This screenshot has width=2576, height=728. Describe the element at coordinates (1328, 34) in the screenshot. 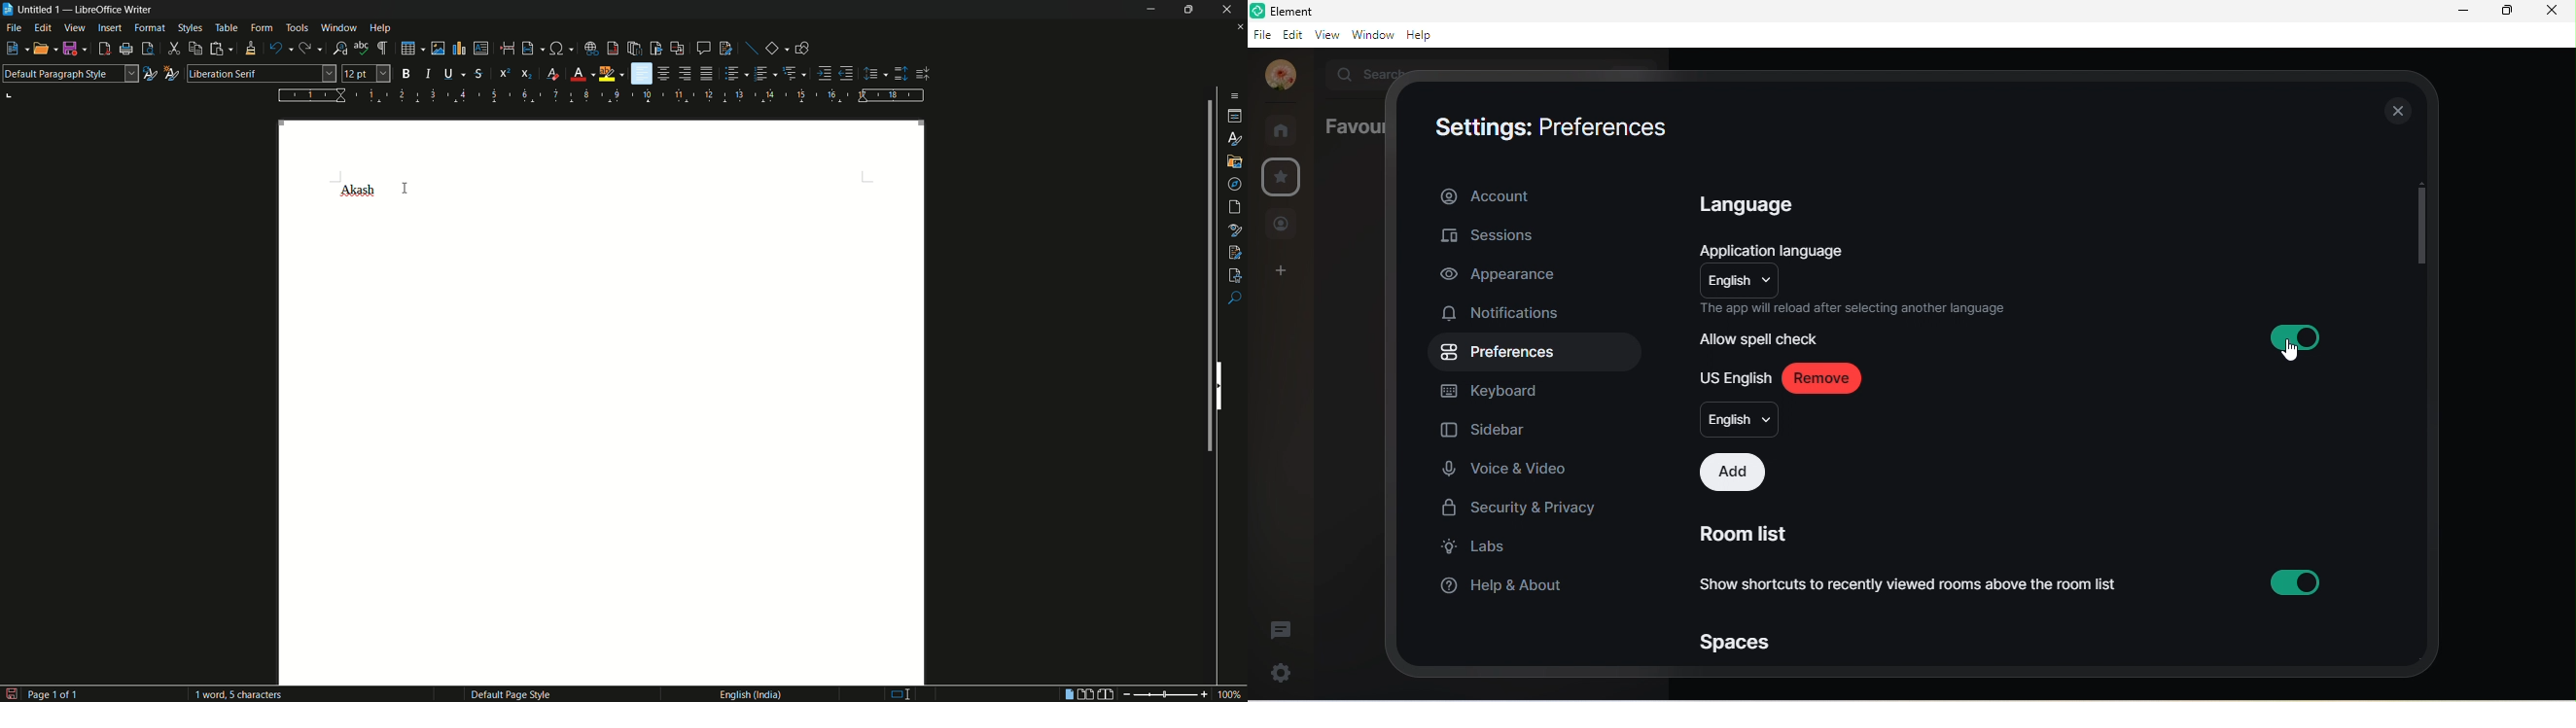

I see `view` at that location.